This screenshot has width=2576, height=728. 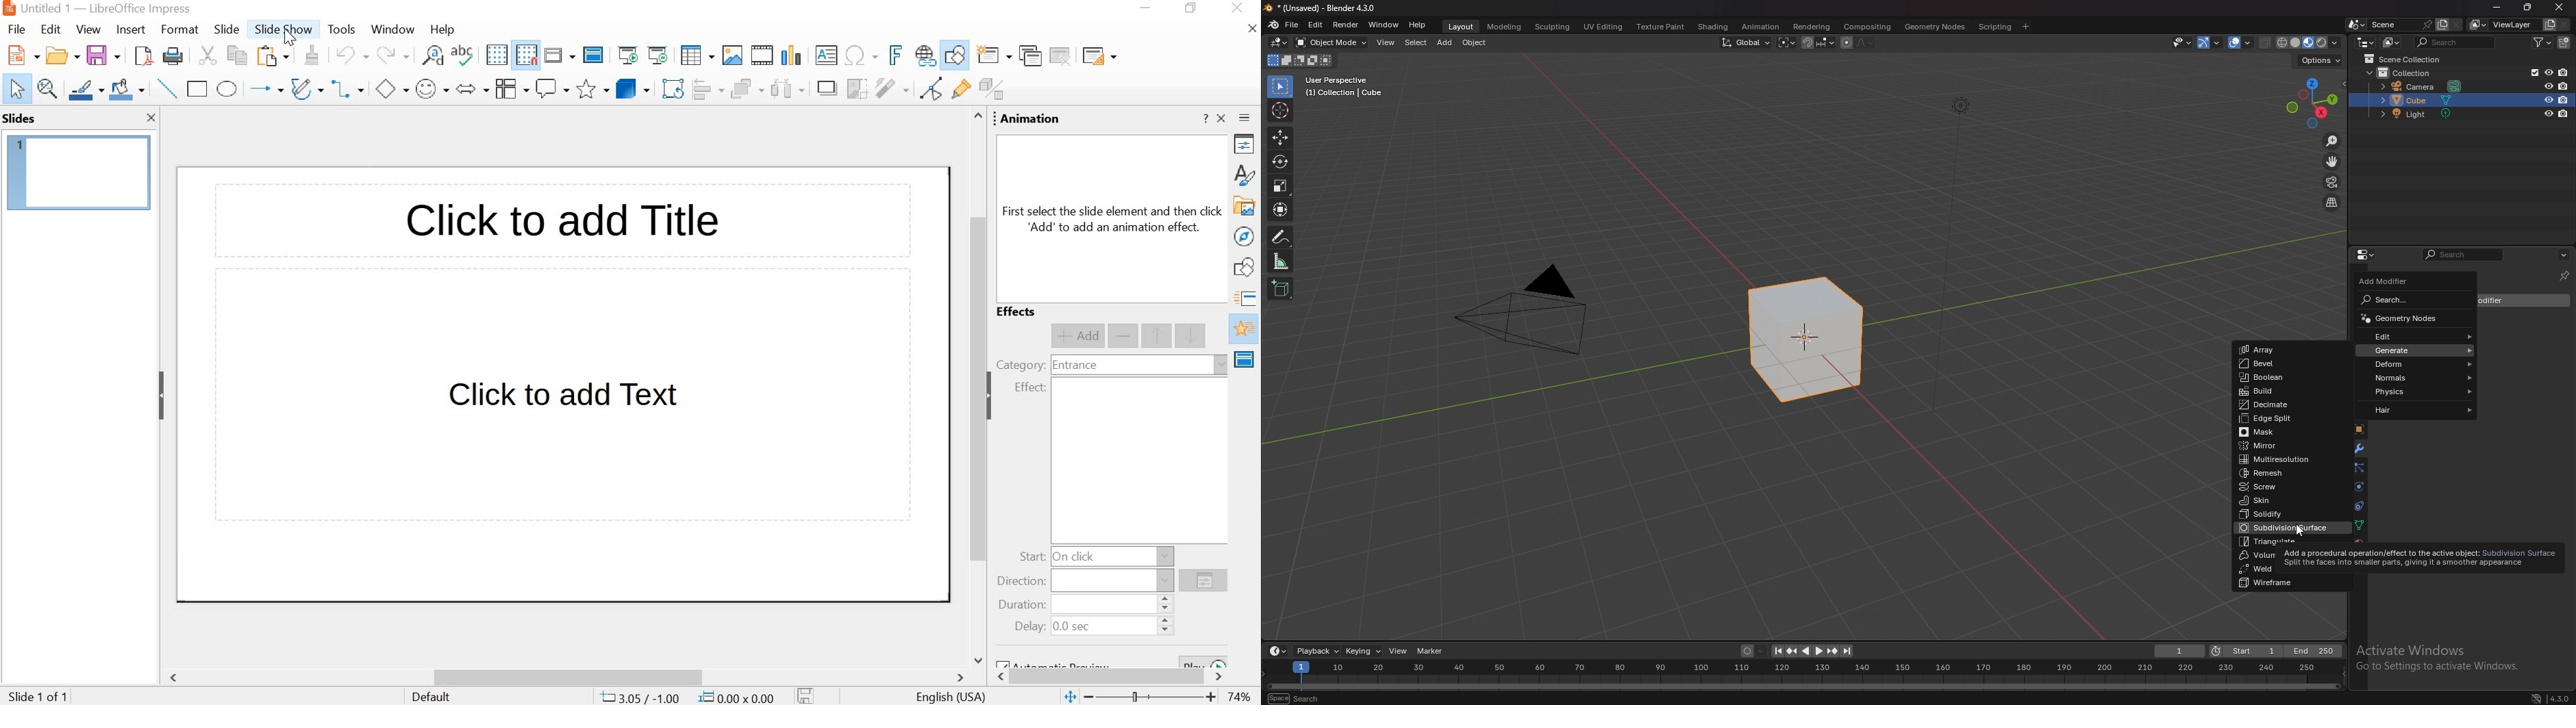 What do you see at coordinates (1031, 119) in the screenshot?
I see `animation` at bounding box center [1031, 119].